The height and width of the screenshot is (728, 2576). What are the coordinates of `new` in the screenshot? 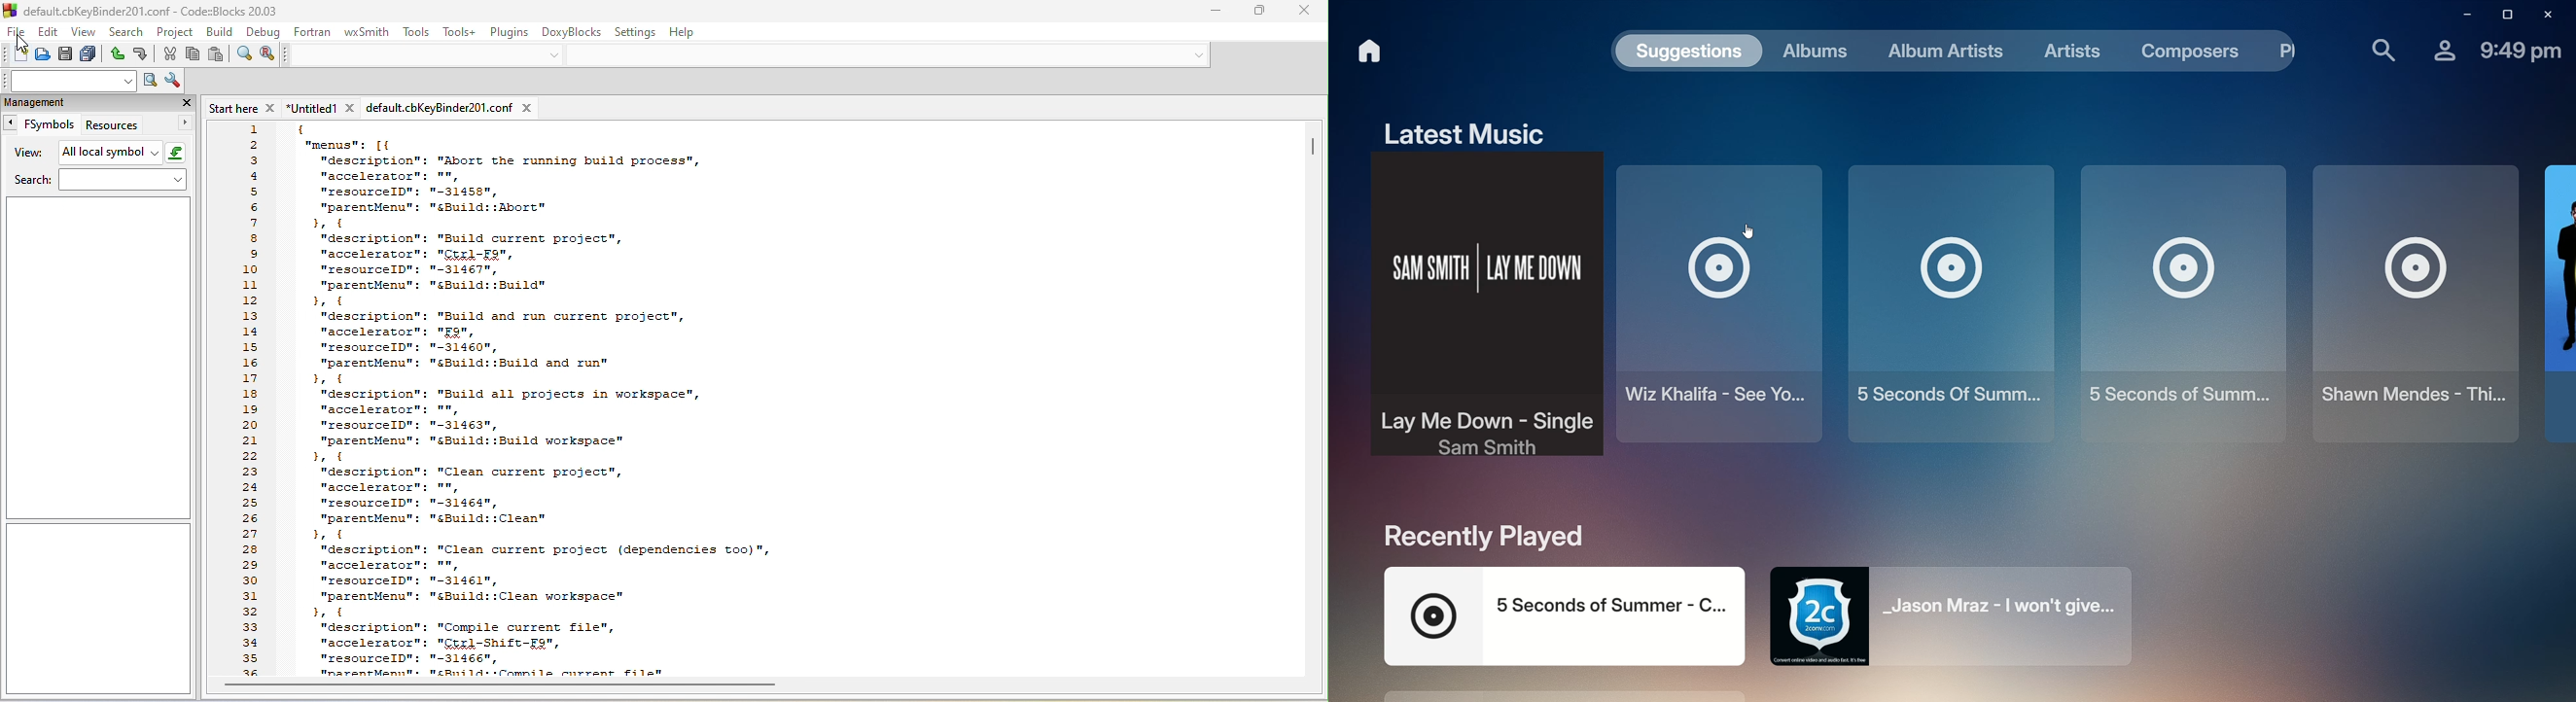 It's located at (16, 55).